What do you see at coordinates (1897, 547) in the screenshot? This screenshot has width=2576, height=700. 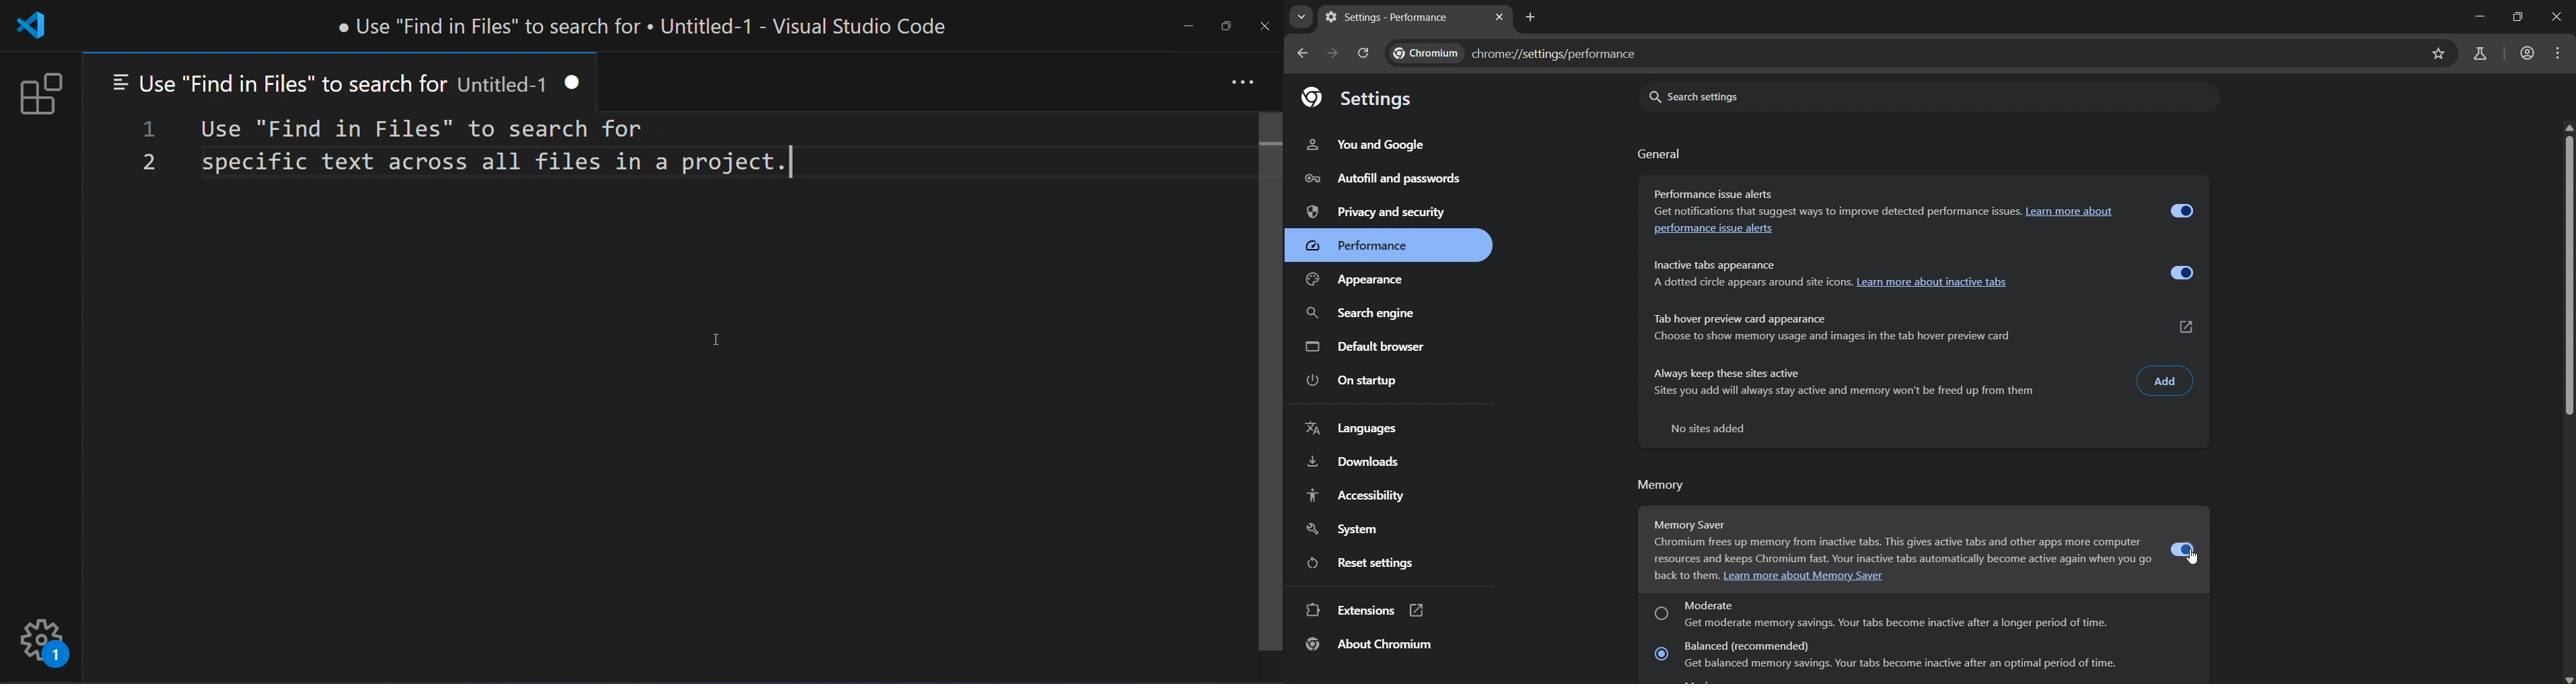 I see `Memory Saver Chrome frees up memory from inactive tabs. This gives active tabs and other apps more computer resources and keeps Chrome fast. Your inactive tabs automatically become active again when you go back to them. Learn more` at bounding box center [1897, 547].